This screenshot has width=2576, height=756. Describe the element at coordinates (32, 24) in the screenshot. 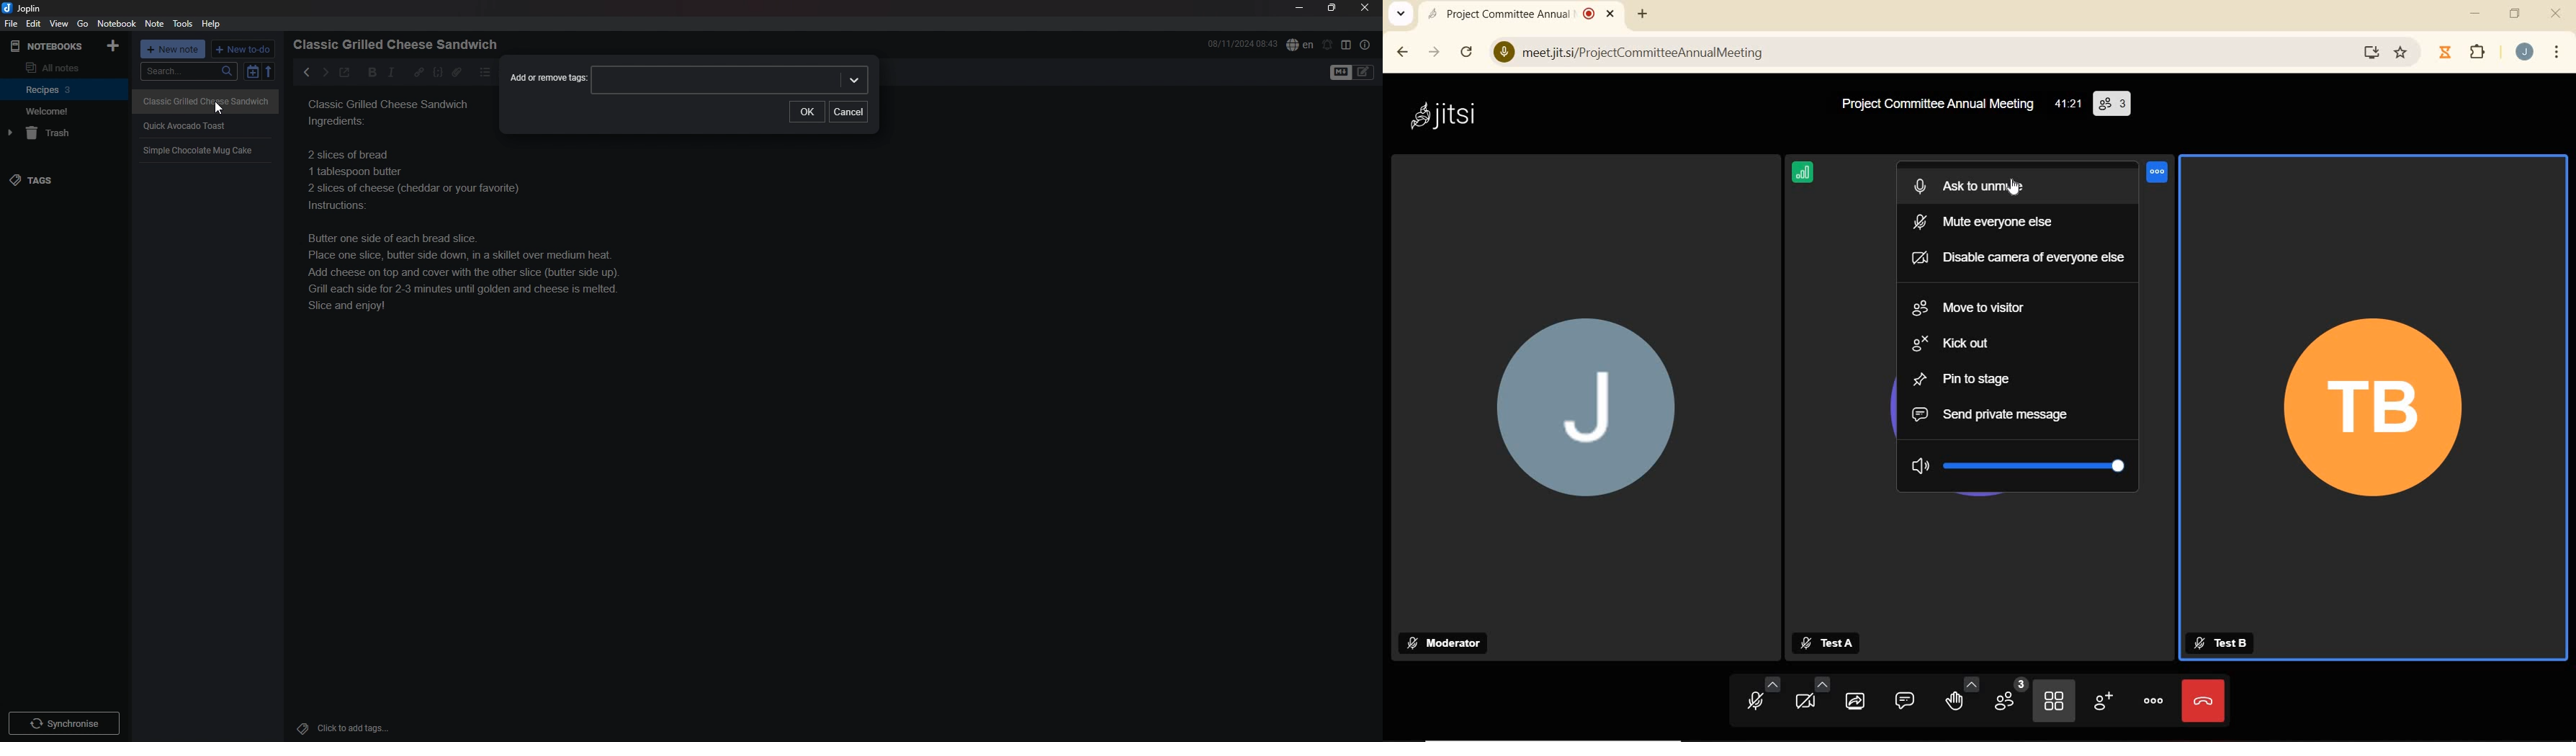

I see `edit` at that location.